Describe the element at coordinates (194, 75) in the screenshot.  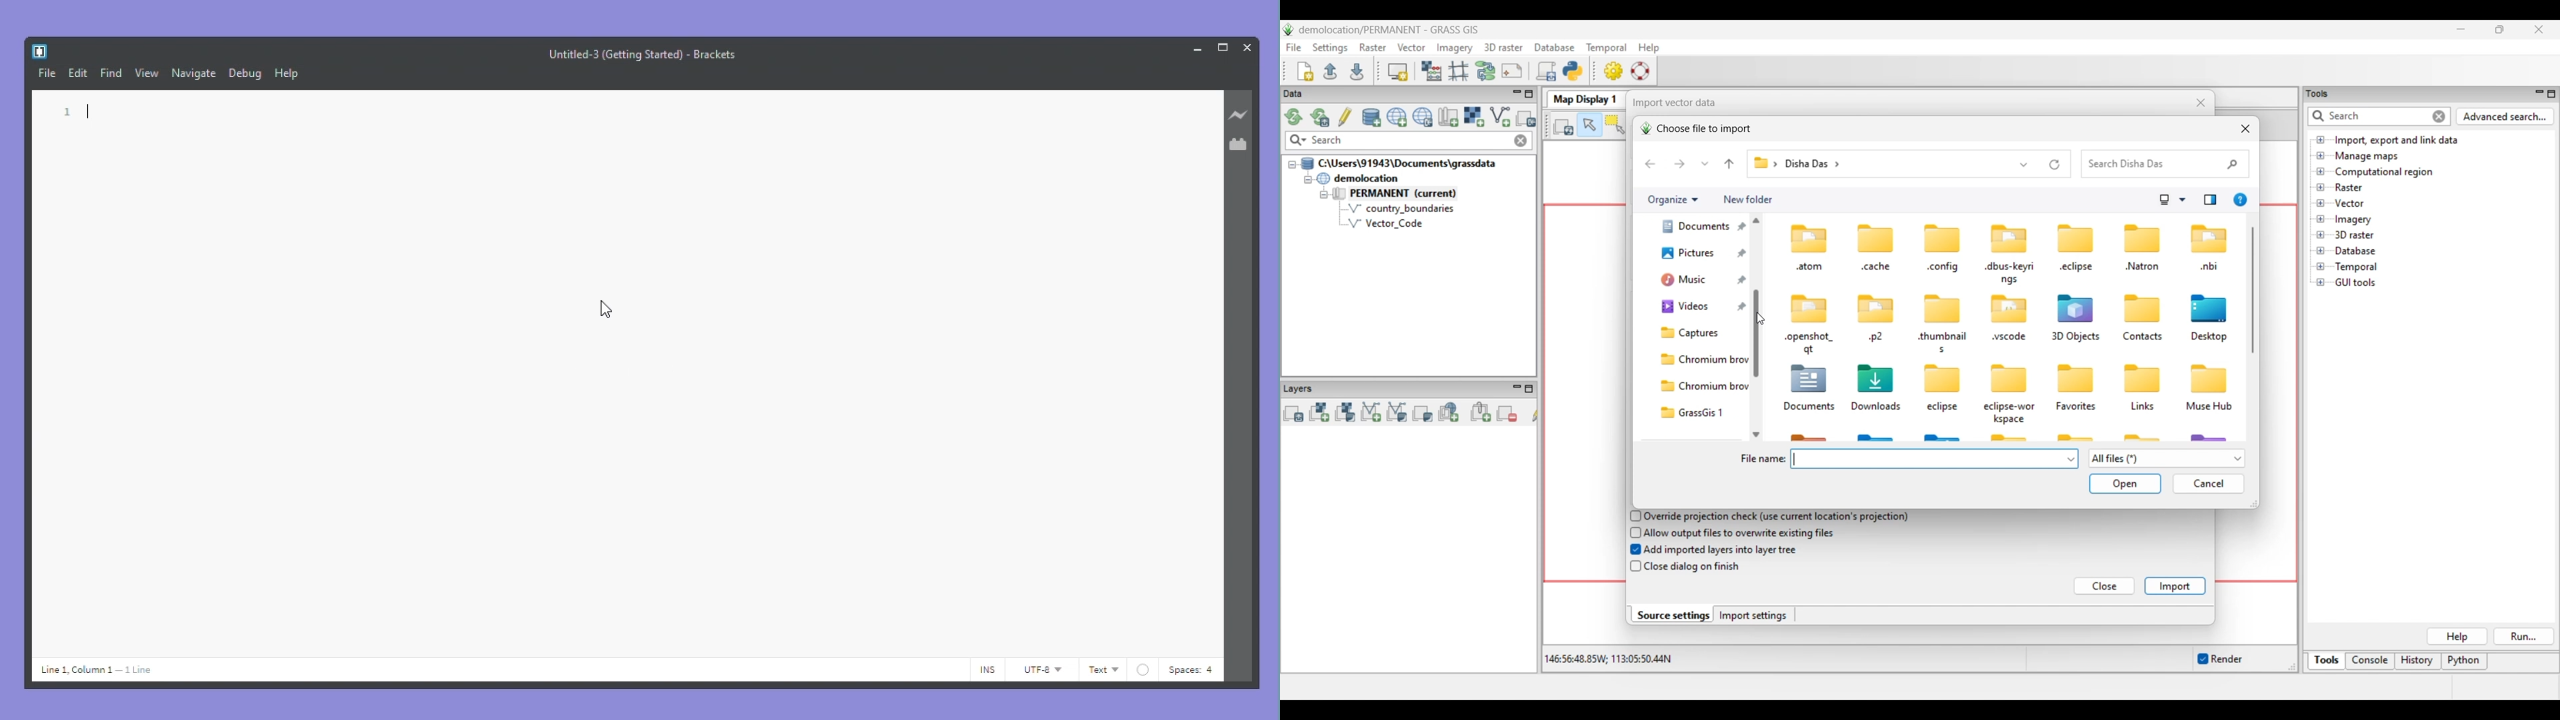
I see `Navigate` at that location.